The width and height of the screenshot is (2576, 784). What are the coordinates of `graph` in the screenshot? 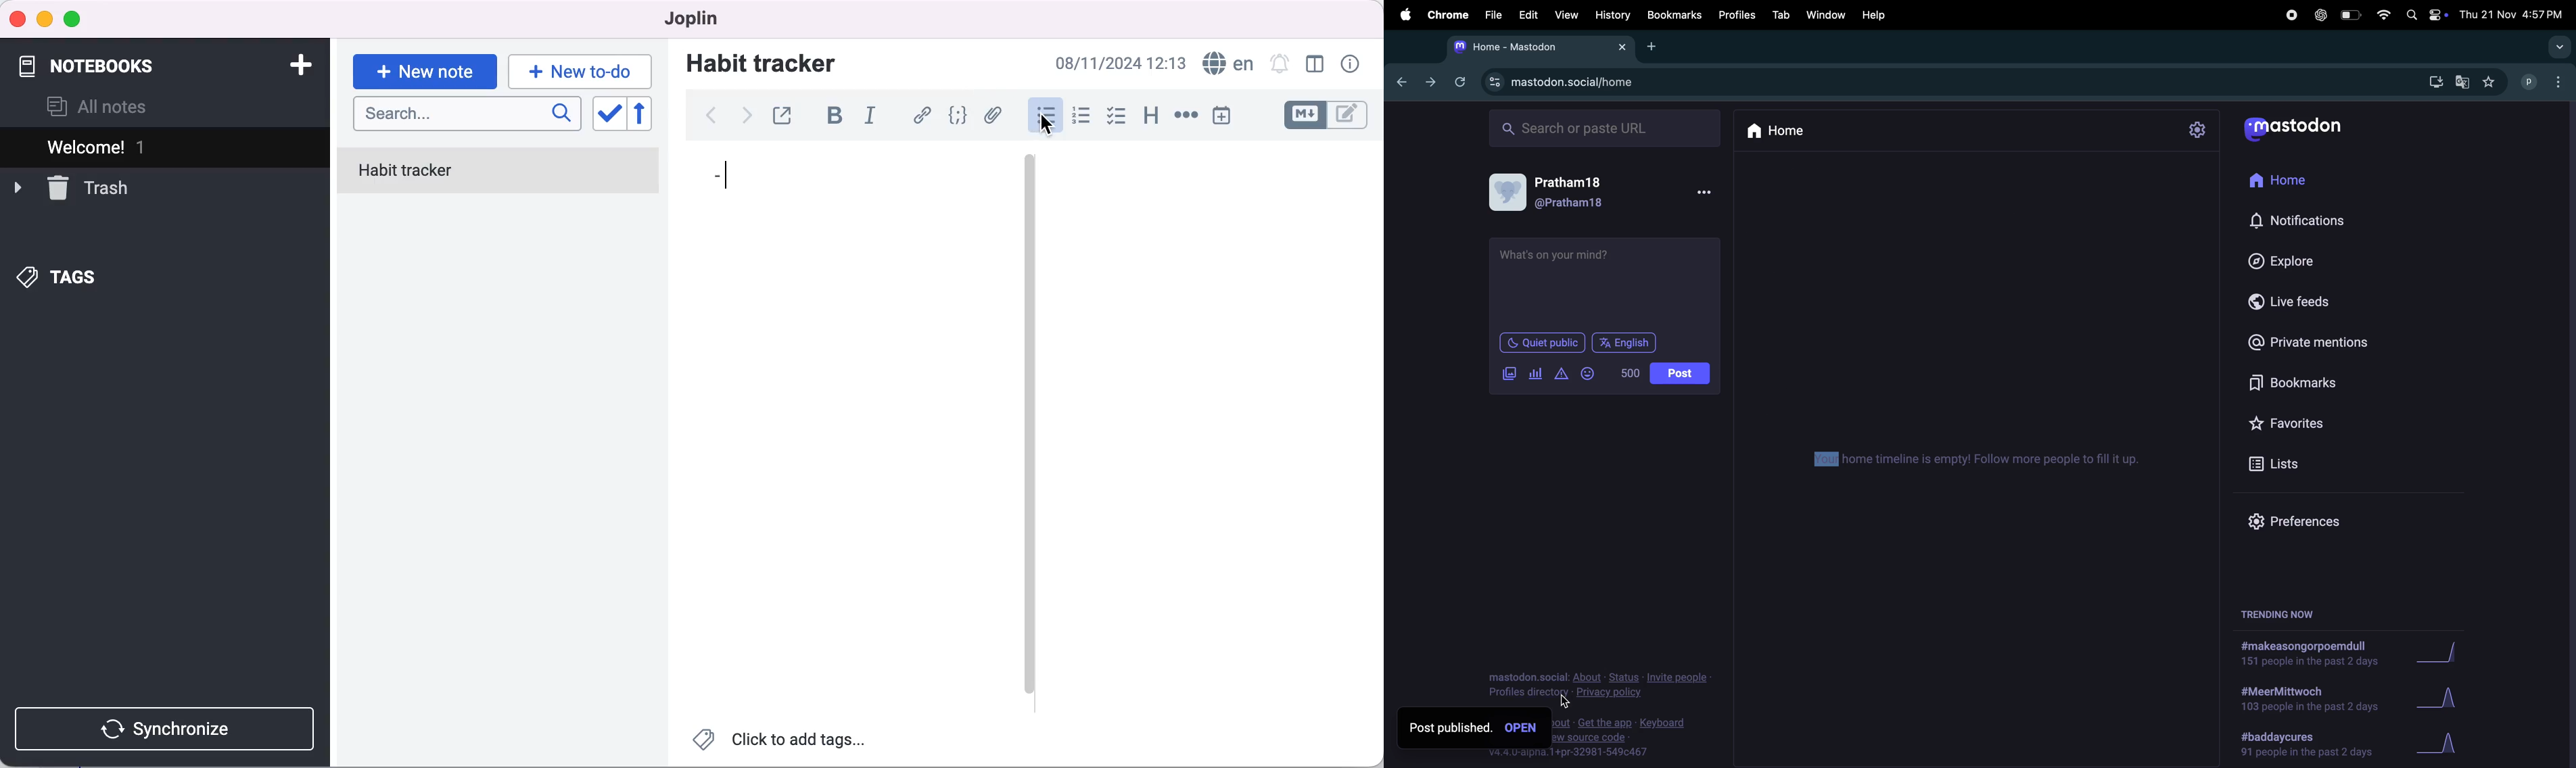 It's located at (2438, 698).